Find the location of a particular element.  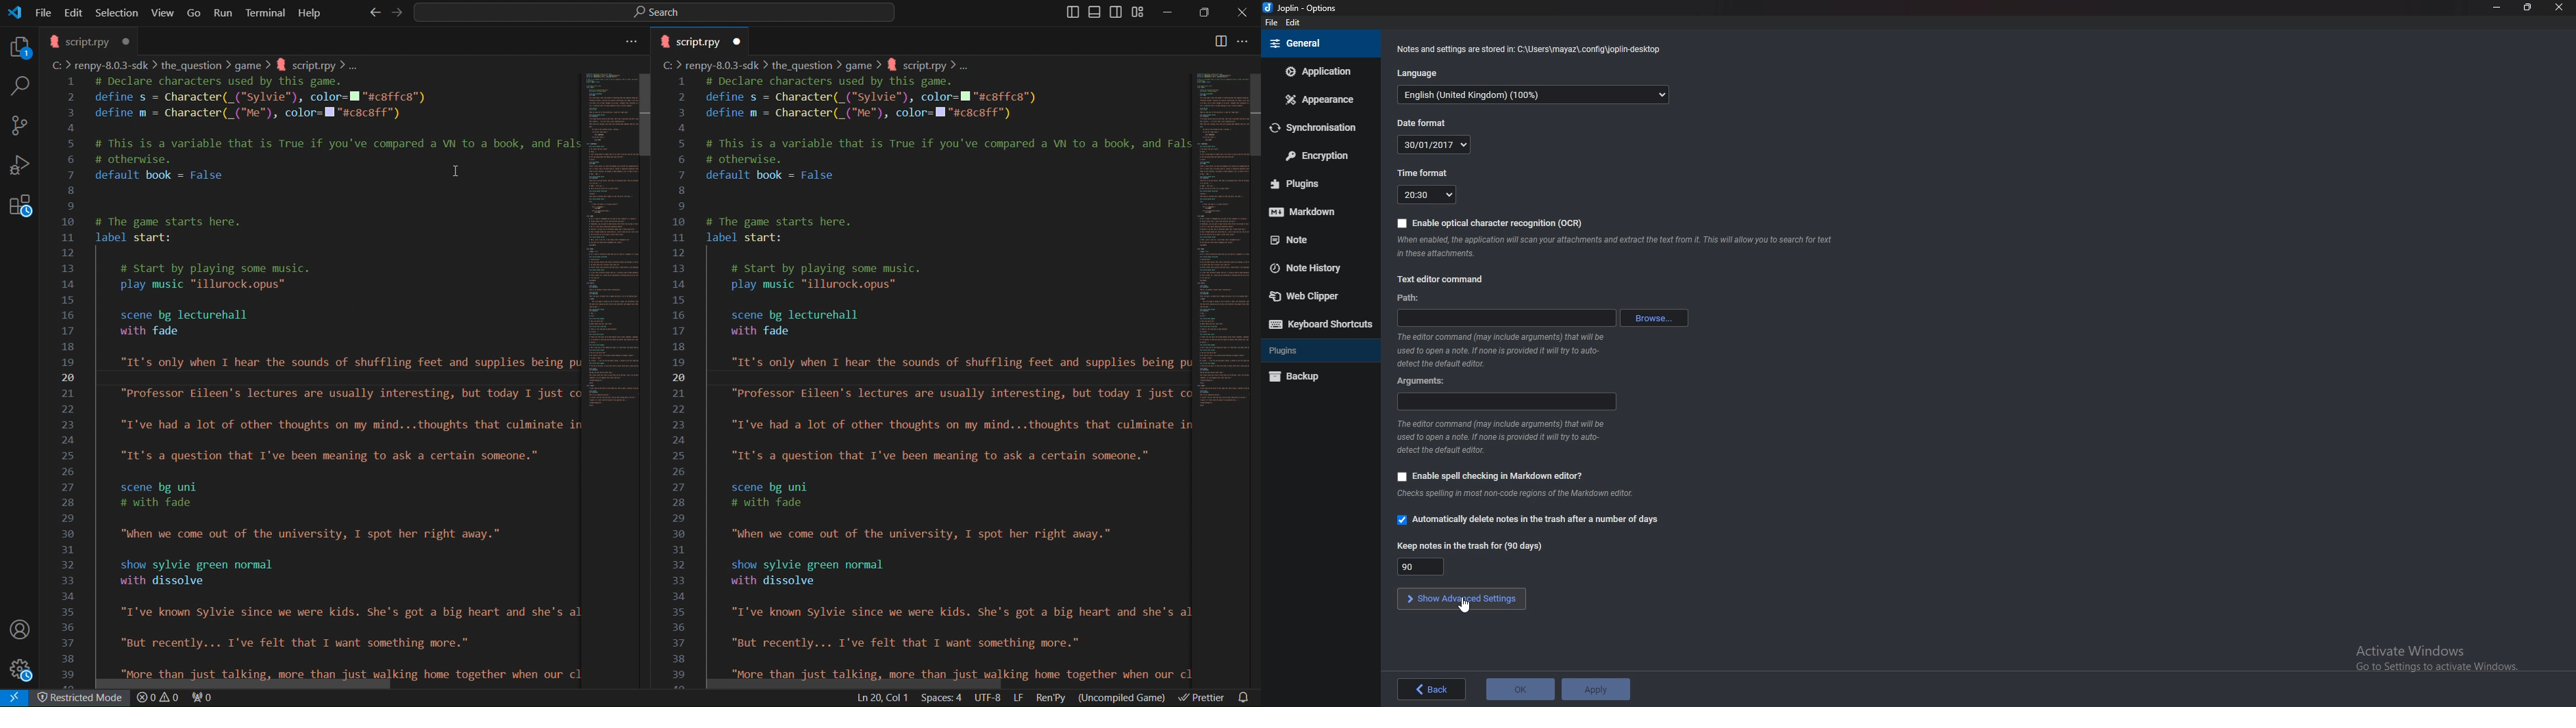

Enable O C R is located at coordinates (1490, 224).